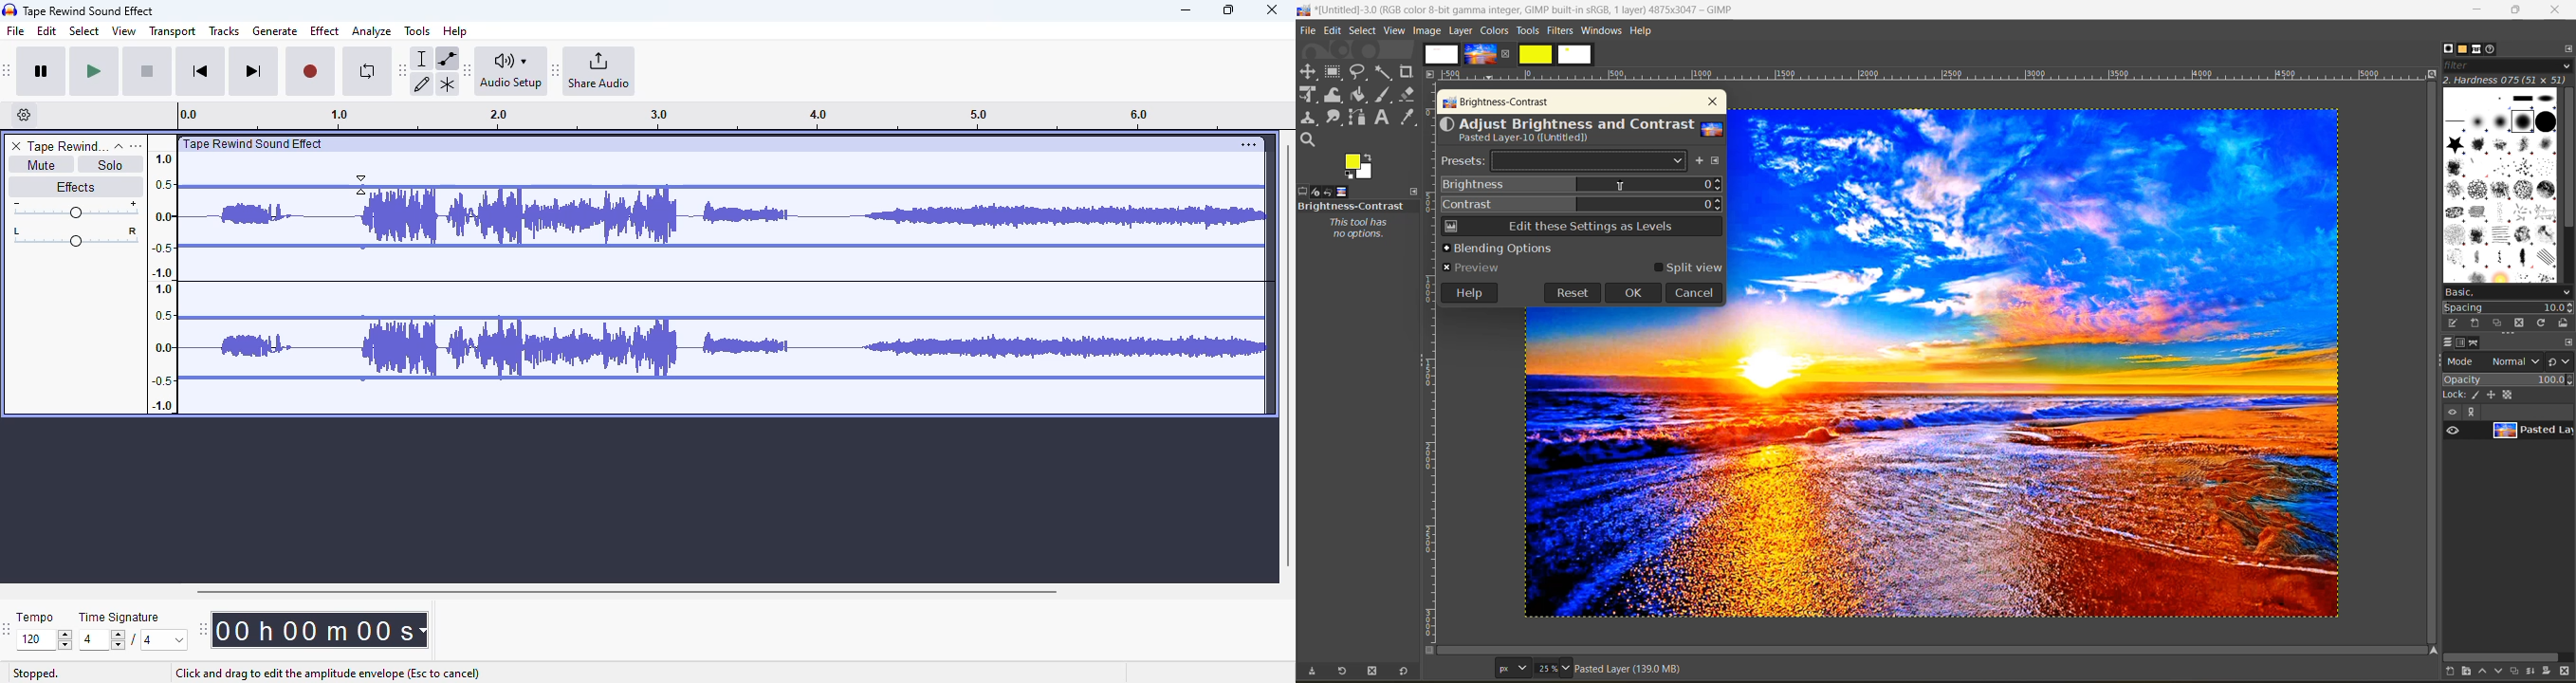  Describe the element at coordinates (324, 30) in the screenshot. I see `effect` at that location.